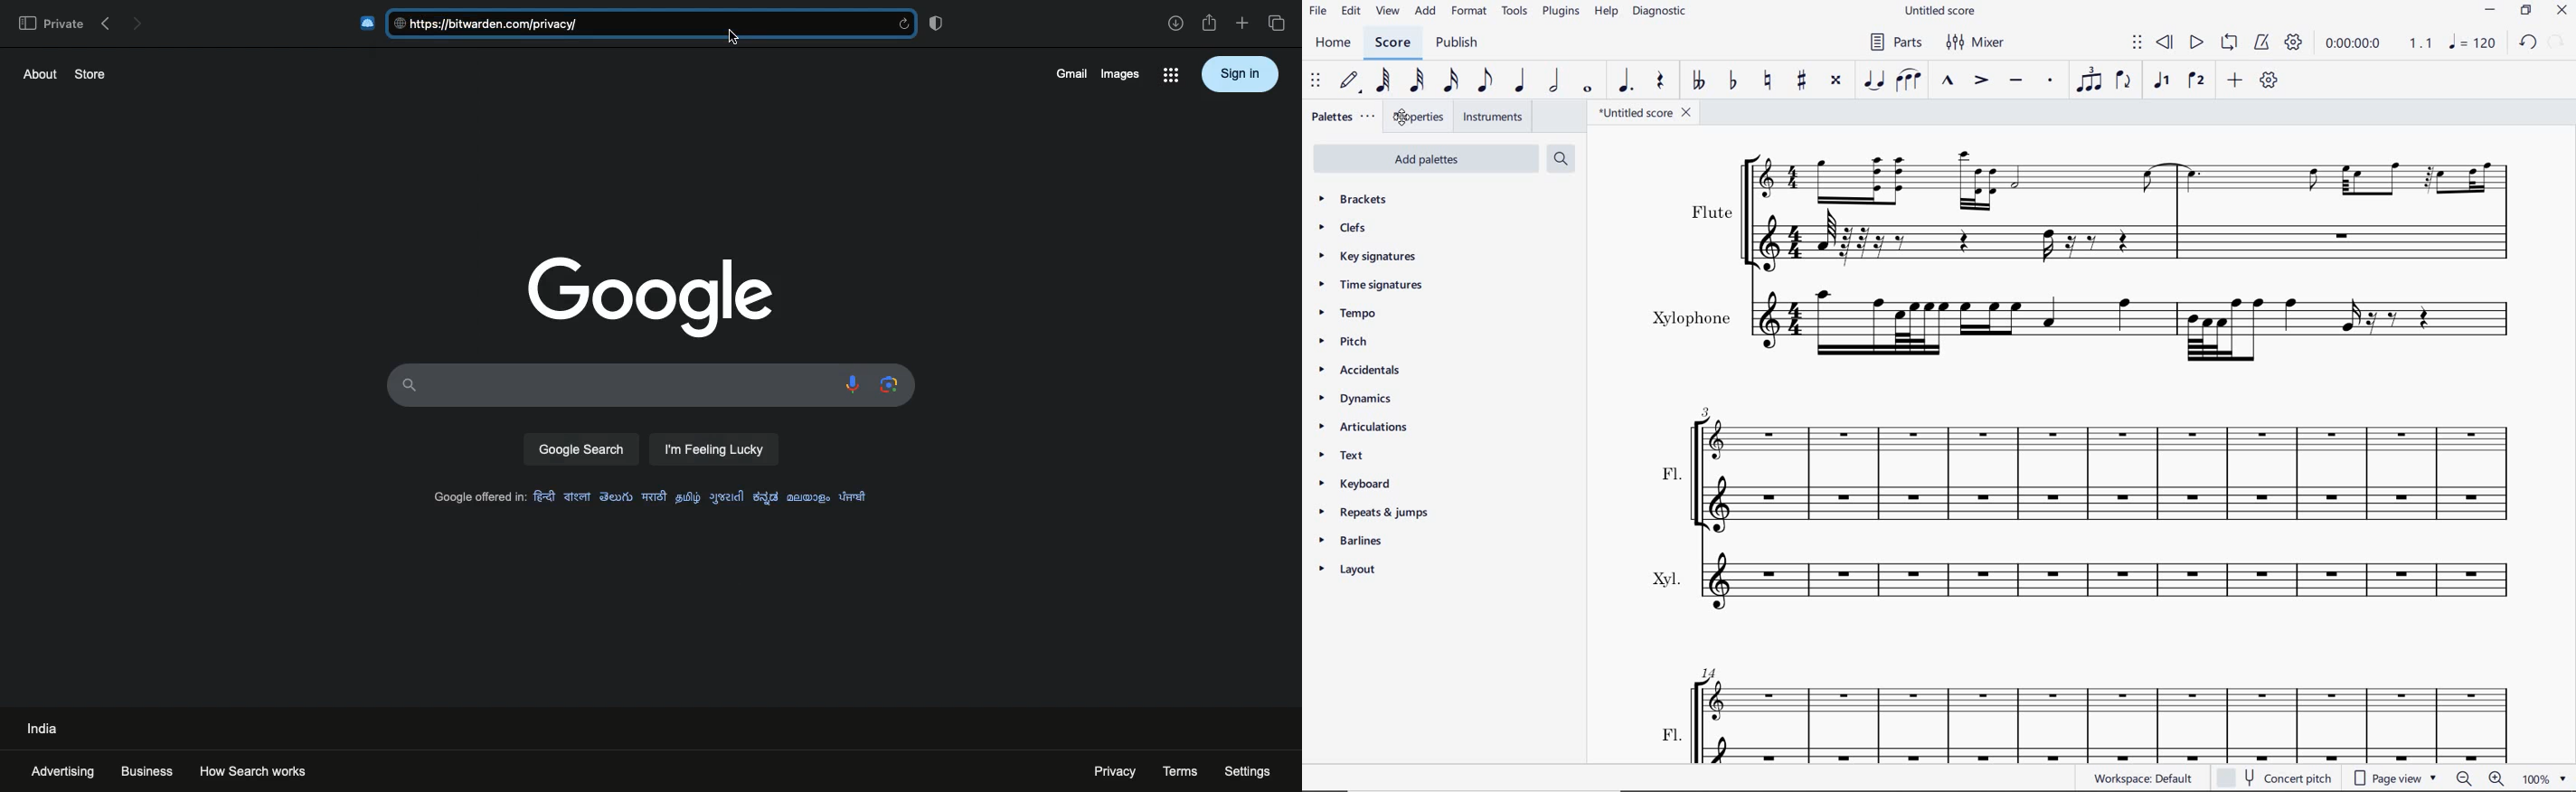 This screenshot has width=2576, height=812. Describe the element at coordinates (1875, 80) in the screenshot. I see `TIE` at that location.